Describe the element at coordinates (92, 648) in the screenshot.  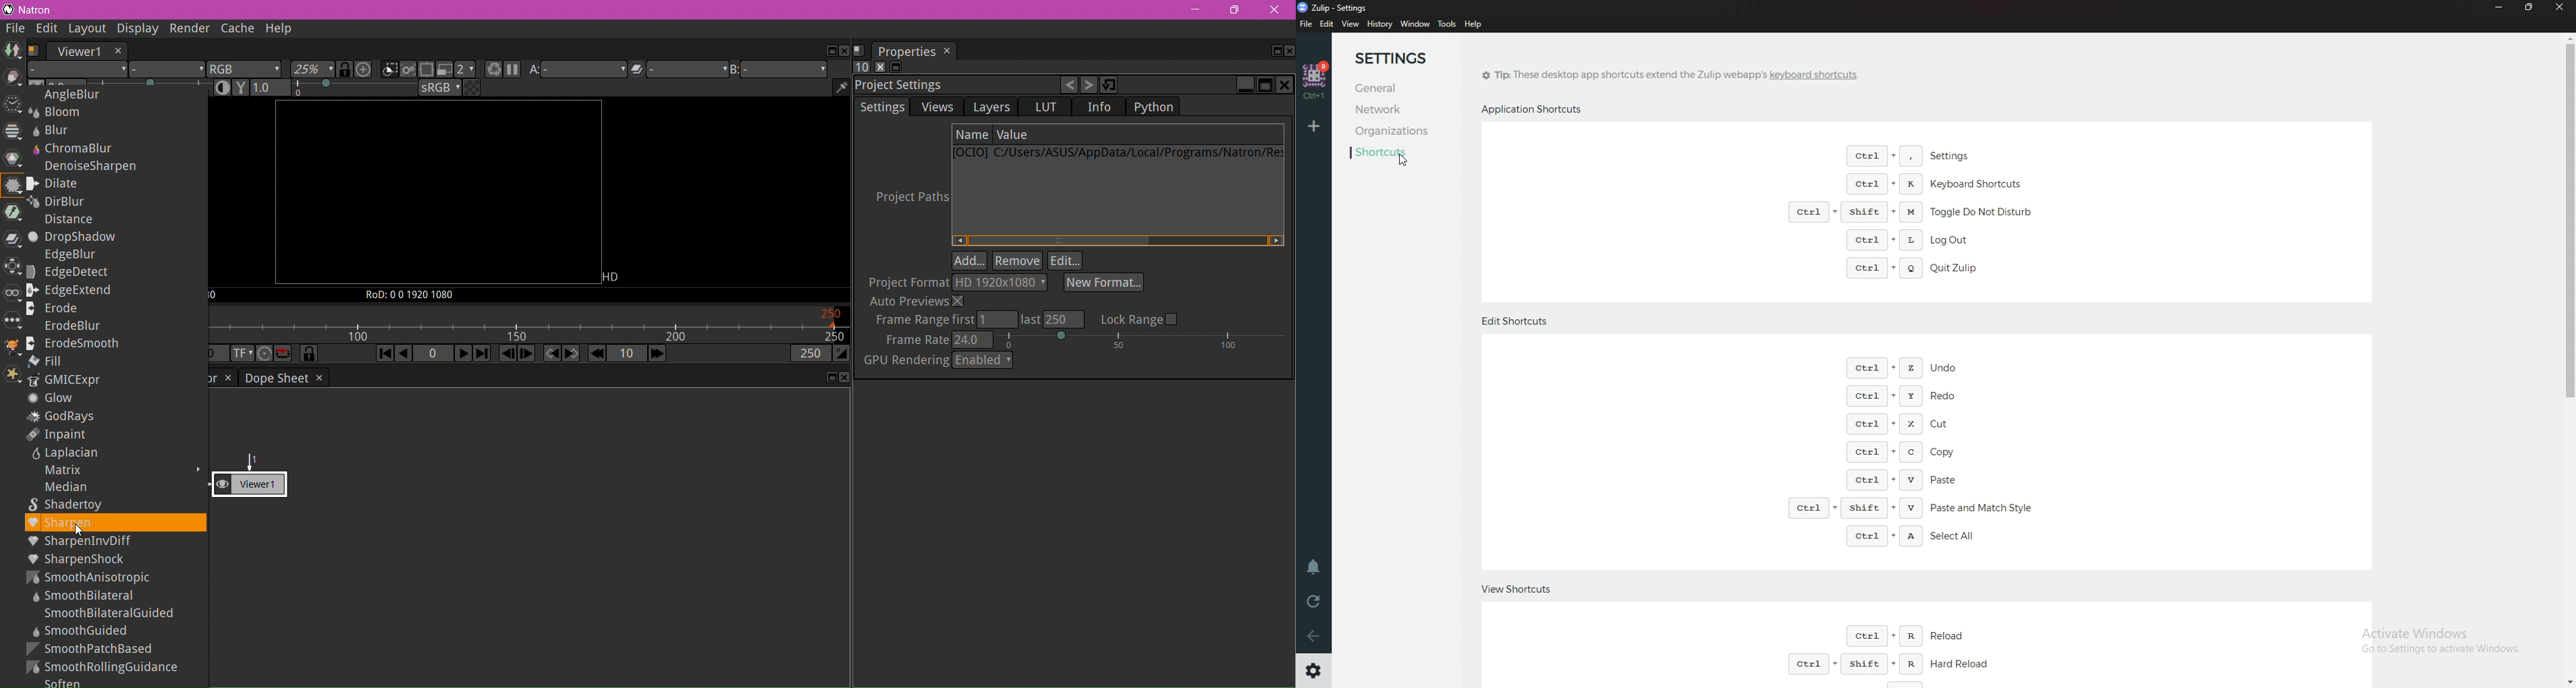
I see `SmoothPatchBased` at that location.